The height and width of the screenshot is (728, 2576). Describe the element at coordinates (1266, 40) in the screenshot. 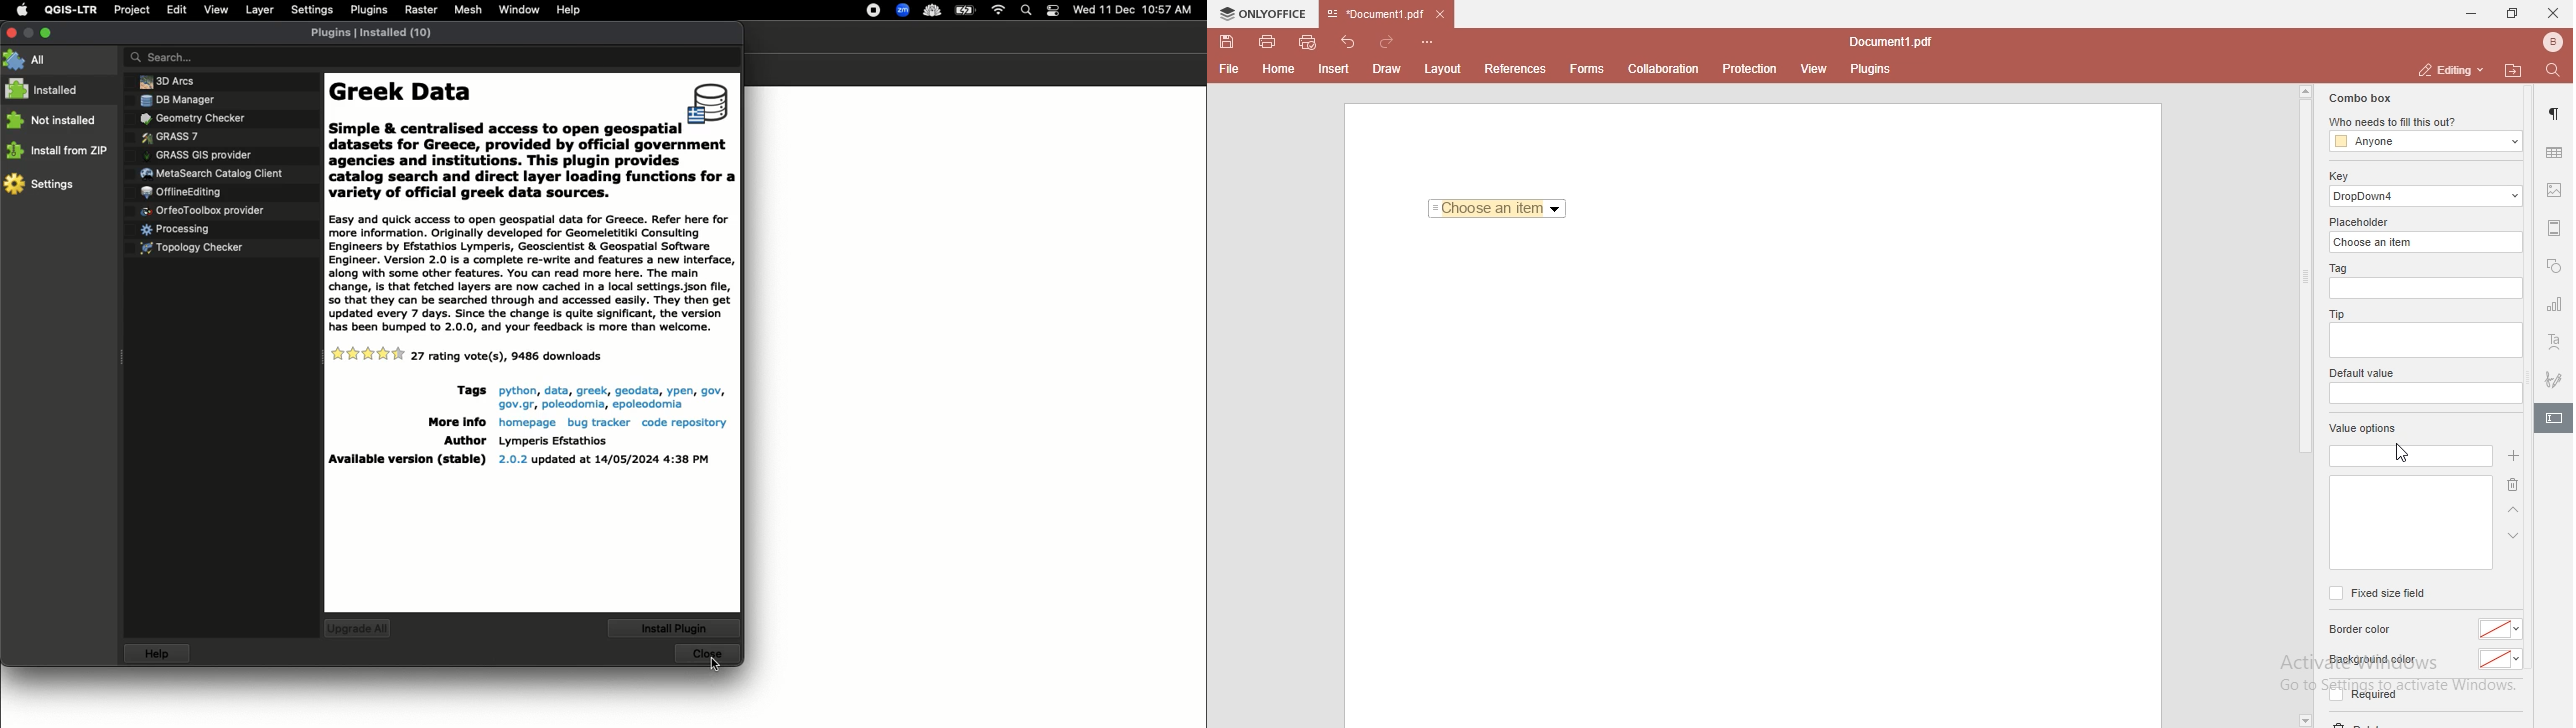

I see `print` at that location.